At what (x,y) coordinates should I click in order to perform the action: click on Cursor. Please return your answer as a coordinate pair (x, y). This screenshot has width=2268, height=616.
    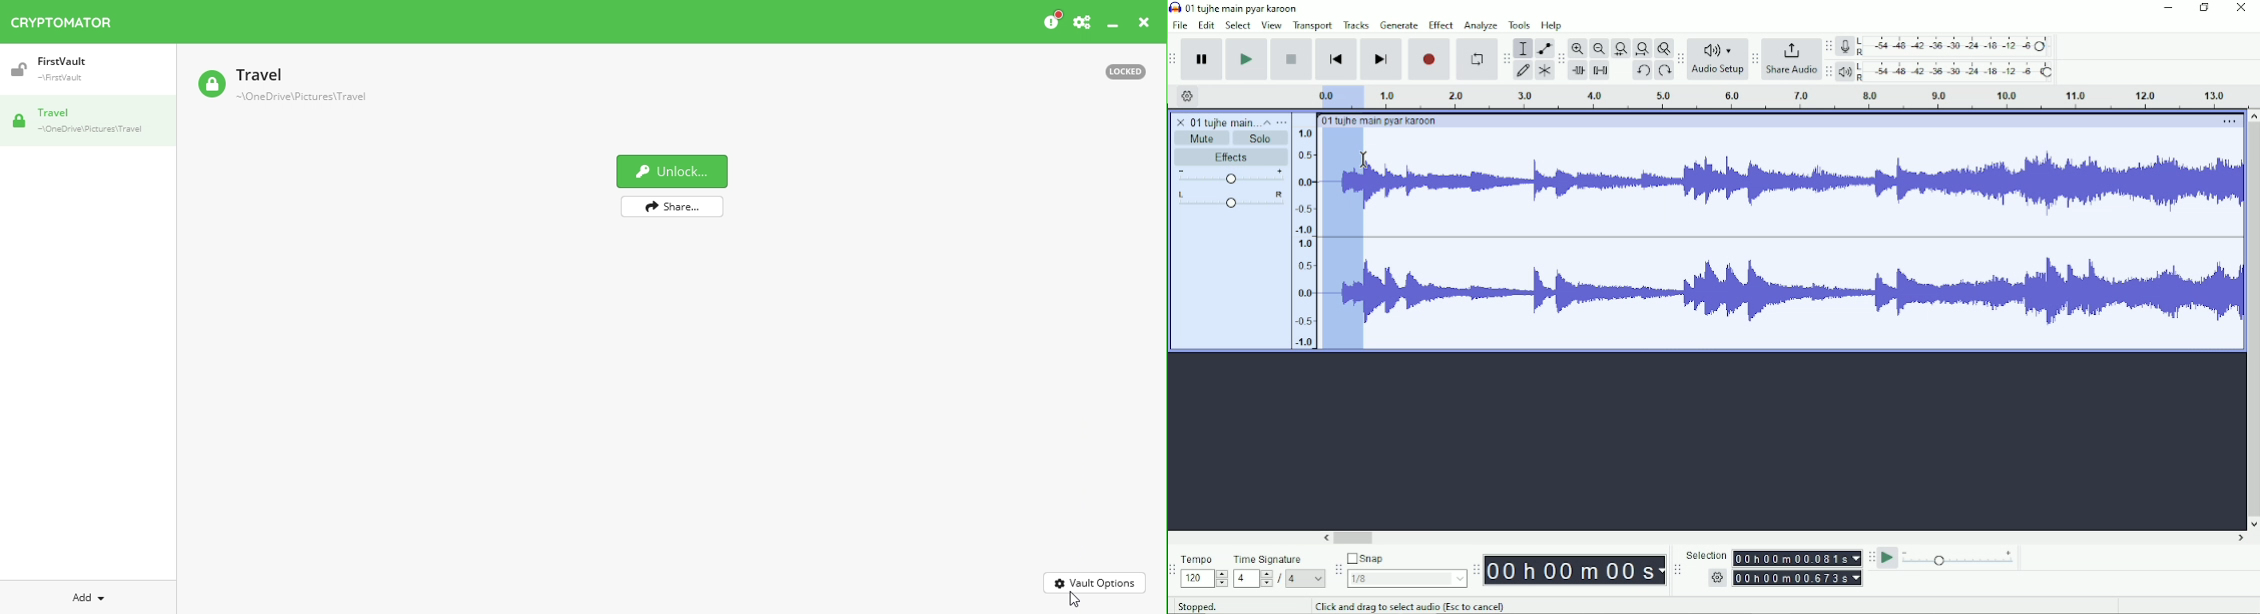
    Looking at the image, I should click on (1074, 601).